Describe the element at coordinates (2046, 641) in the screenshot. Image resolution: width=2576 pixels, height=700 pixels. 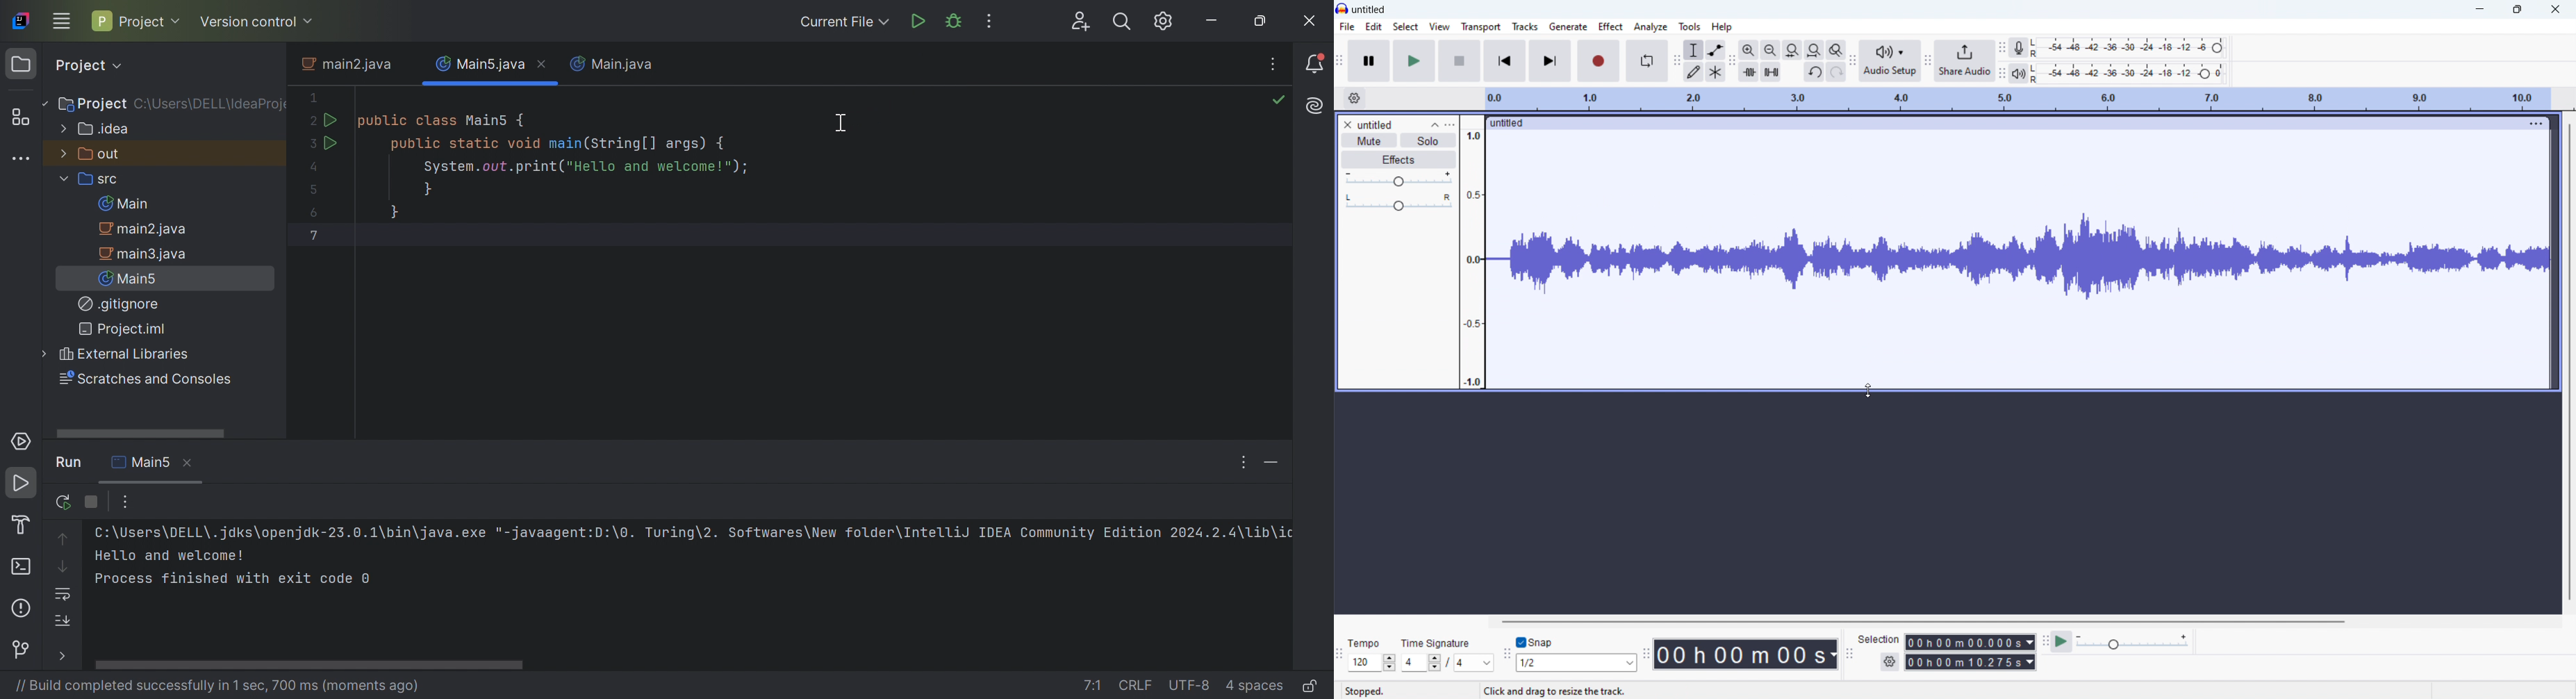
I see `play at speed toolbar` at that location.